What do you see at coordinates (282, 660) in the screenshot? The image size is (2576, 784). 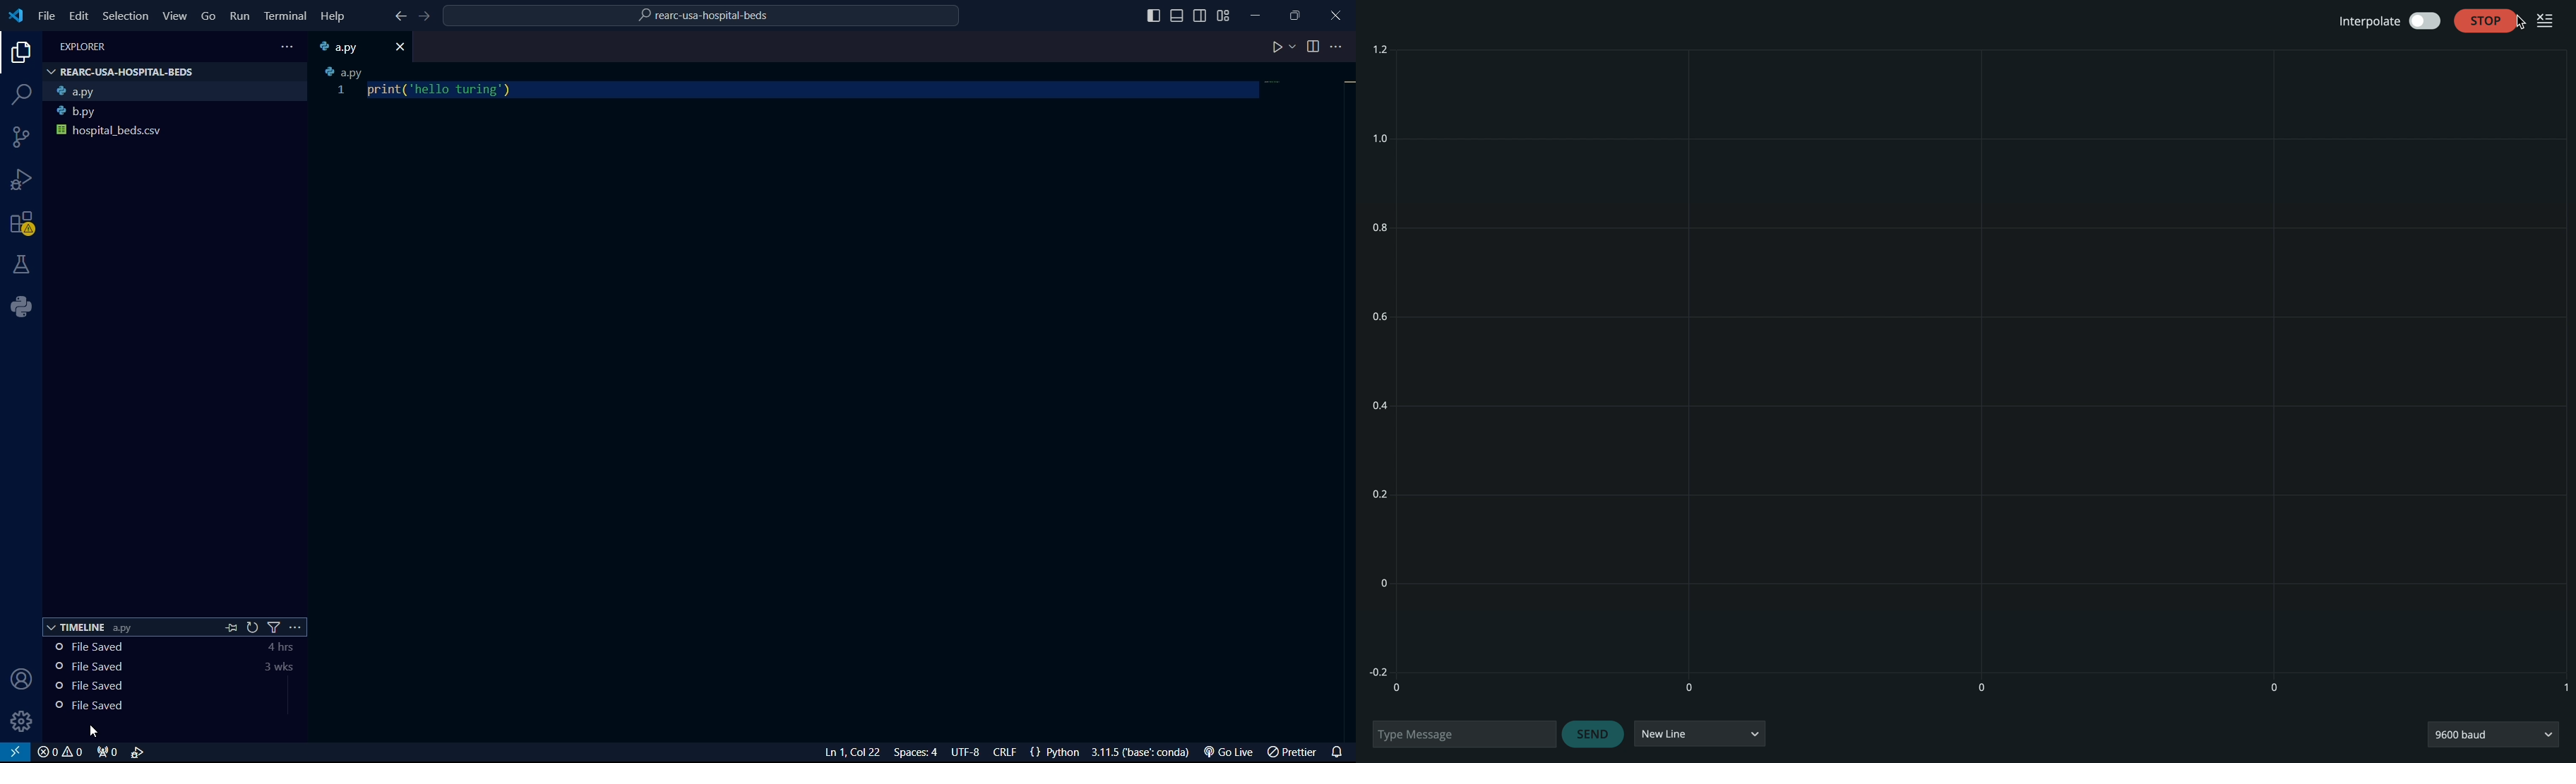 I see `time` at bounding box center [282, 660].